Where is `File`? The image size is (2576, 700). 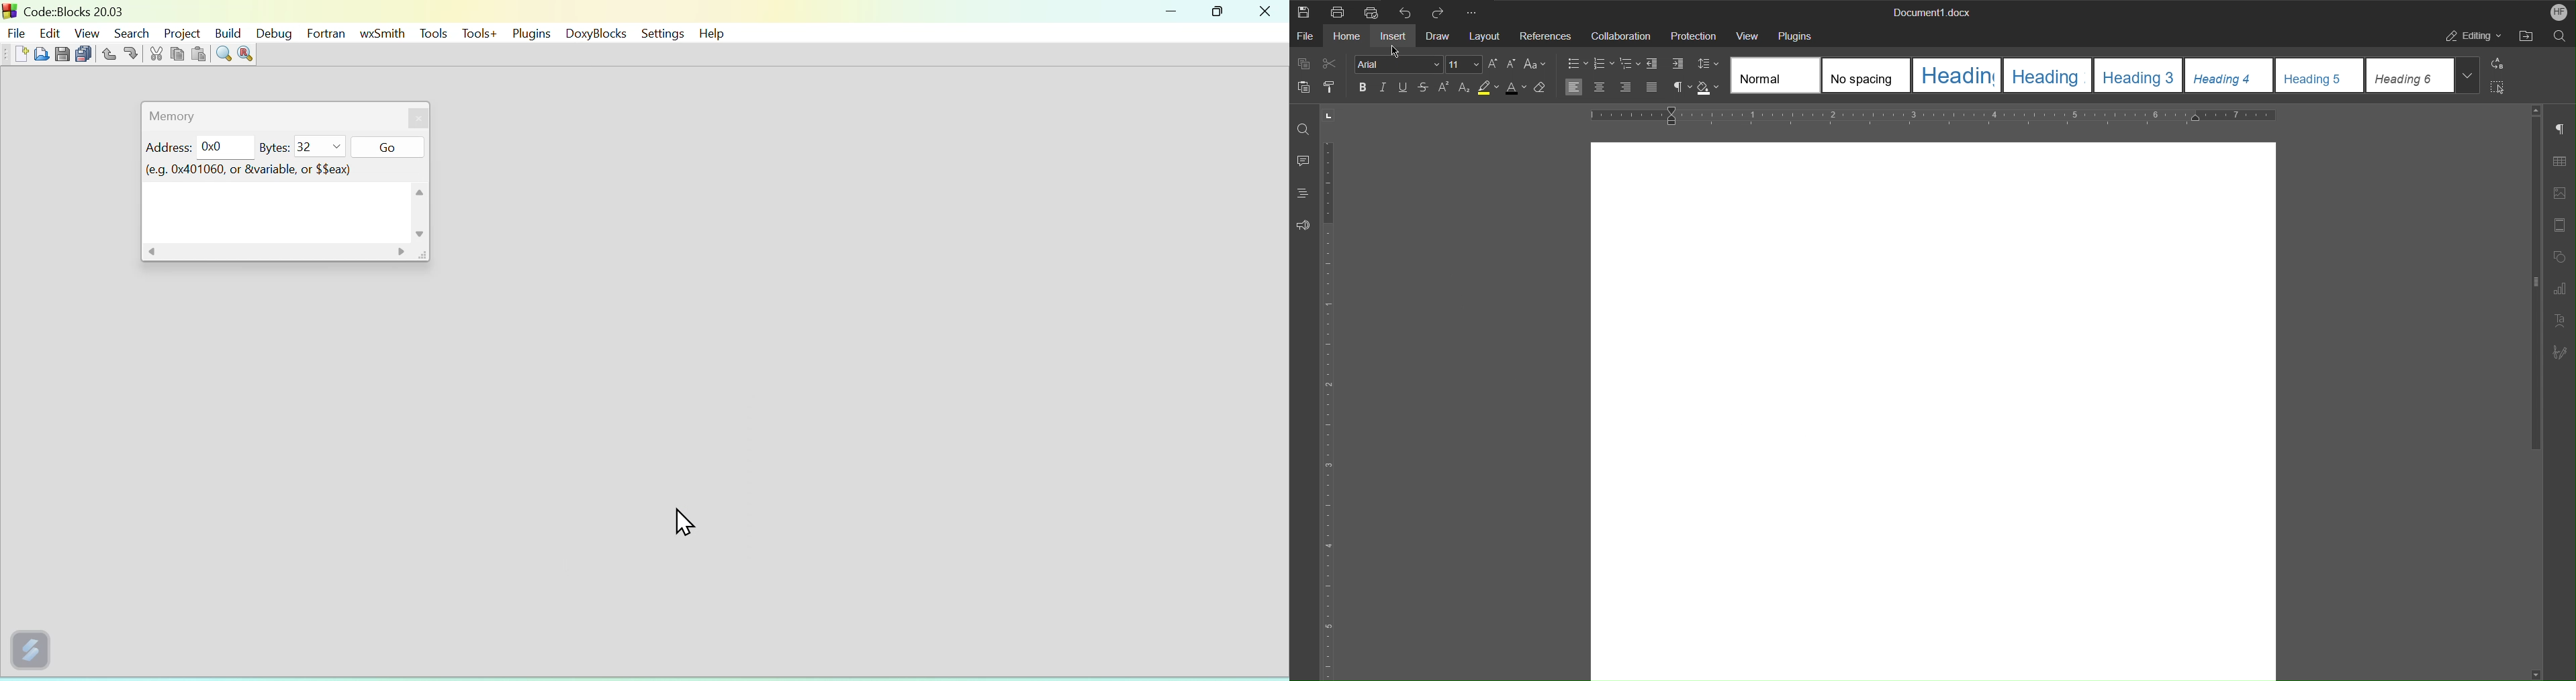 File is located at coordinates (1308, 38).